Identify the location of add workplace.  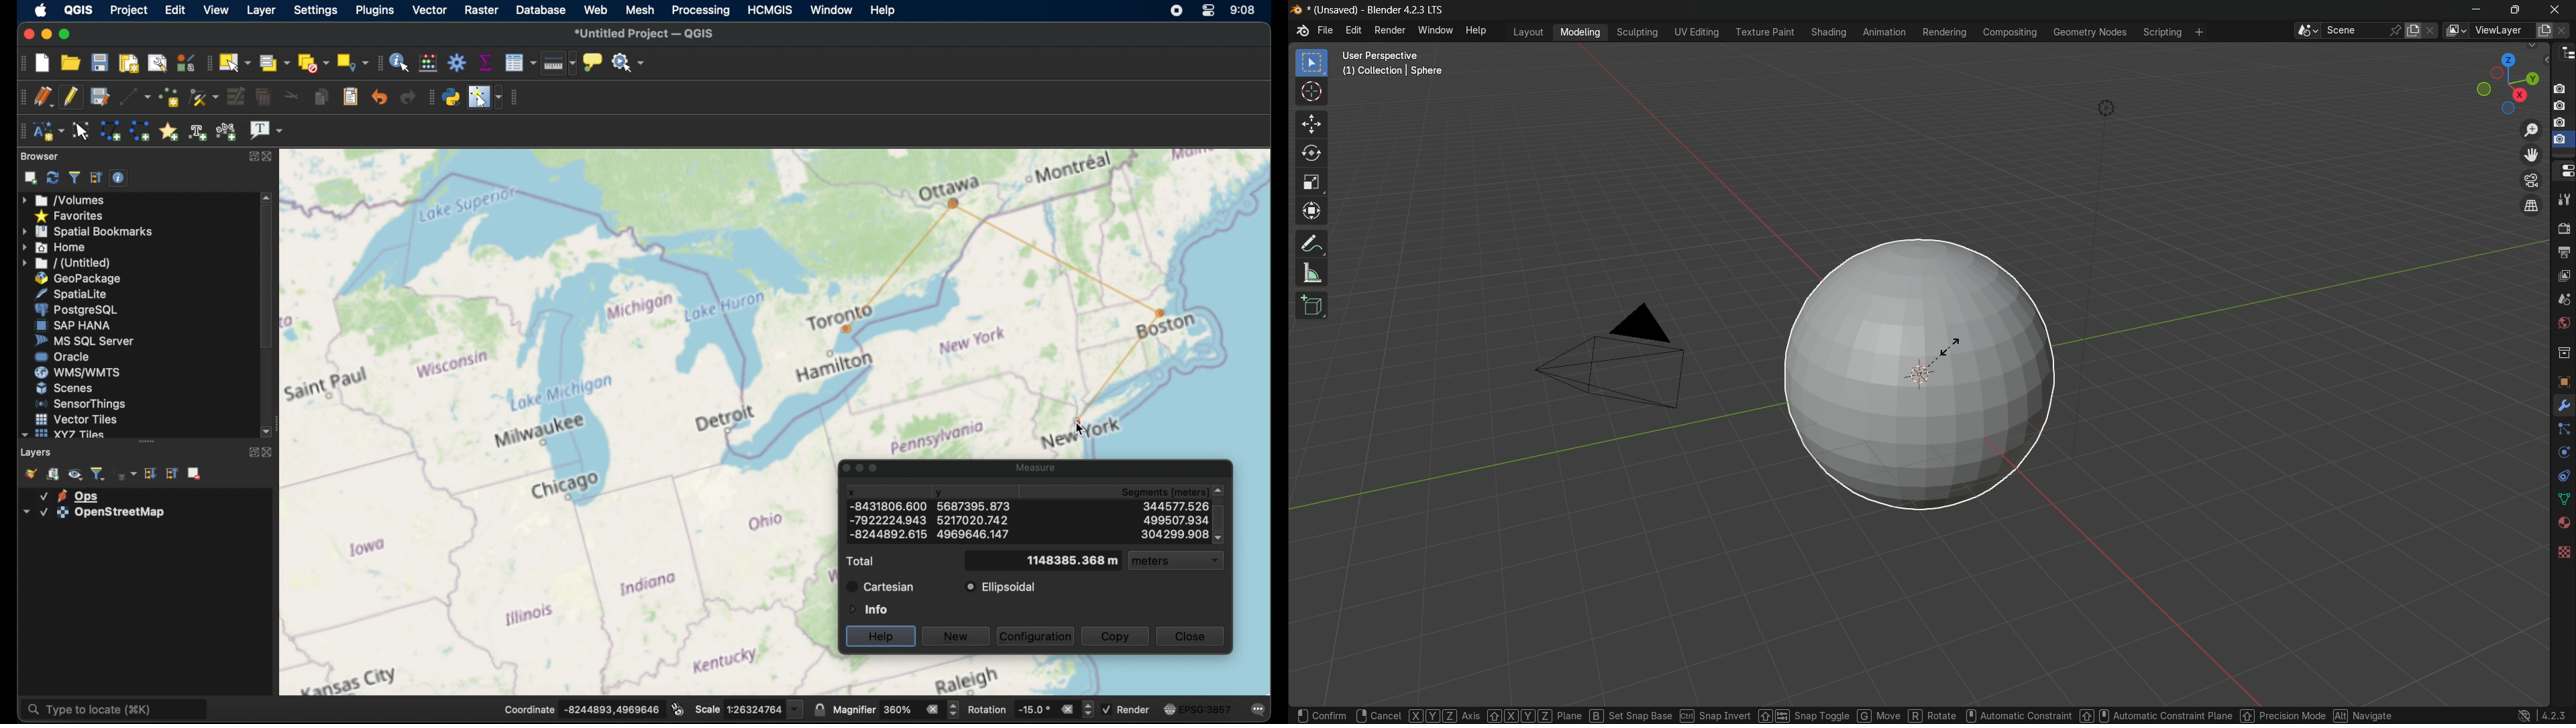
(2197, 32).